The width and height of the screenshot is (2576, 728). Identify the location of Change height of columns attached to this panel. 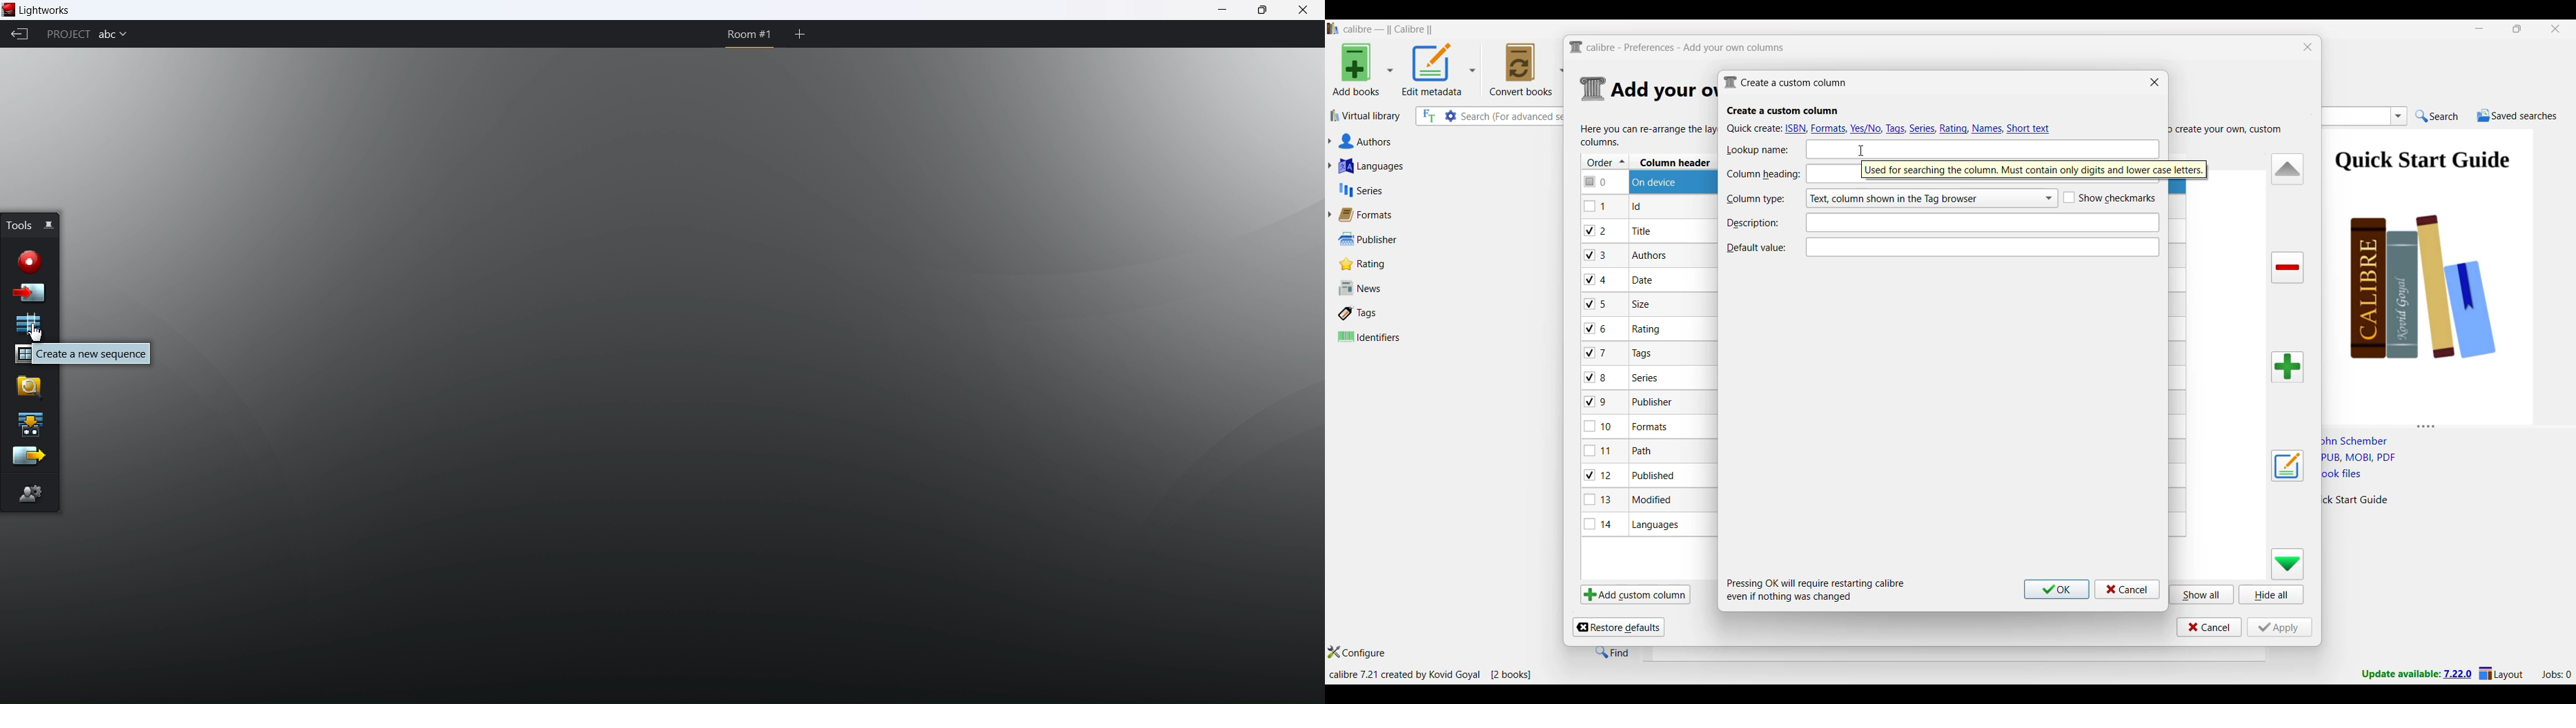
(2448, 424).